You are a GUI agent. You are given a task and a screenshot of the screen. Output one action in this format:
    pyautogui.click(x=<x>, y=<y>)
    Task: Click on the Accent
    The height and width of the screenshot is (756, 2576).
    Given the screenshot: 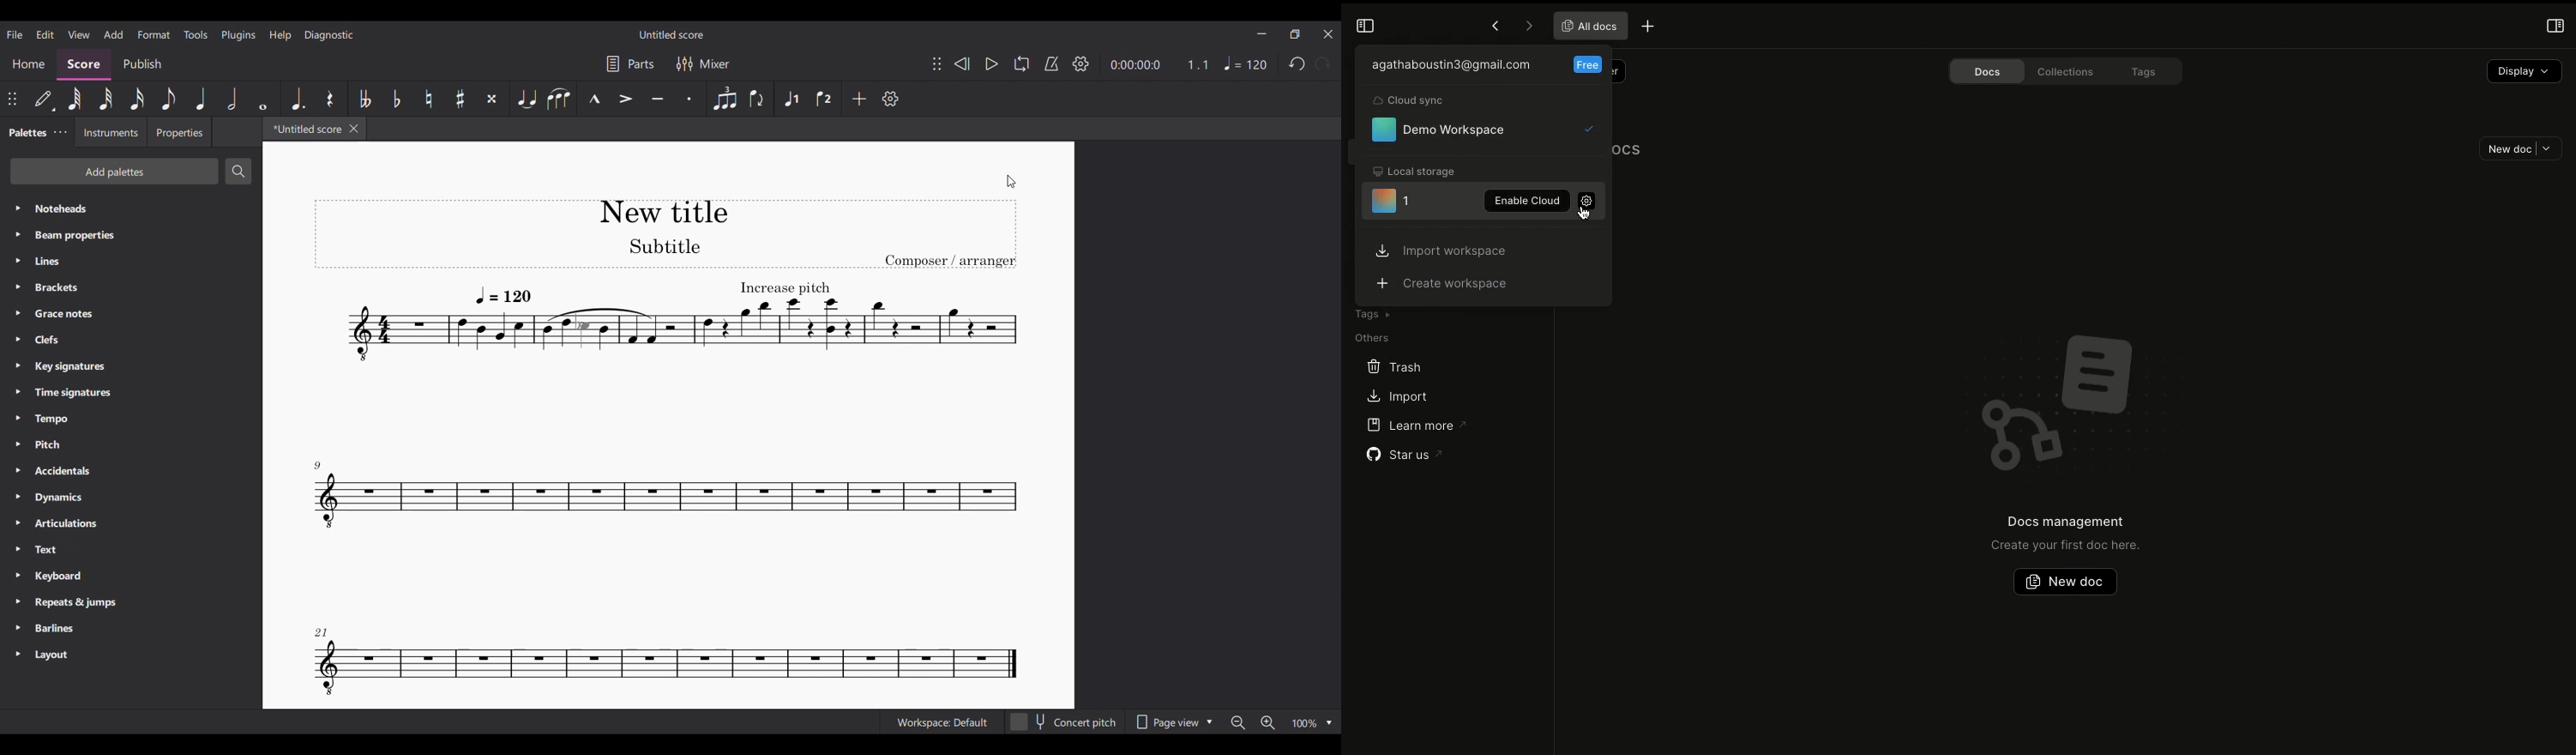 What is the action you would take?
    pyautogui.click(x=625, y=99)
    